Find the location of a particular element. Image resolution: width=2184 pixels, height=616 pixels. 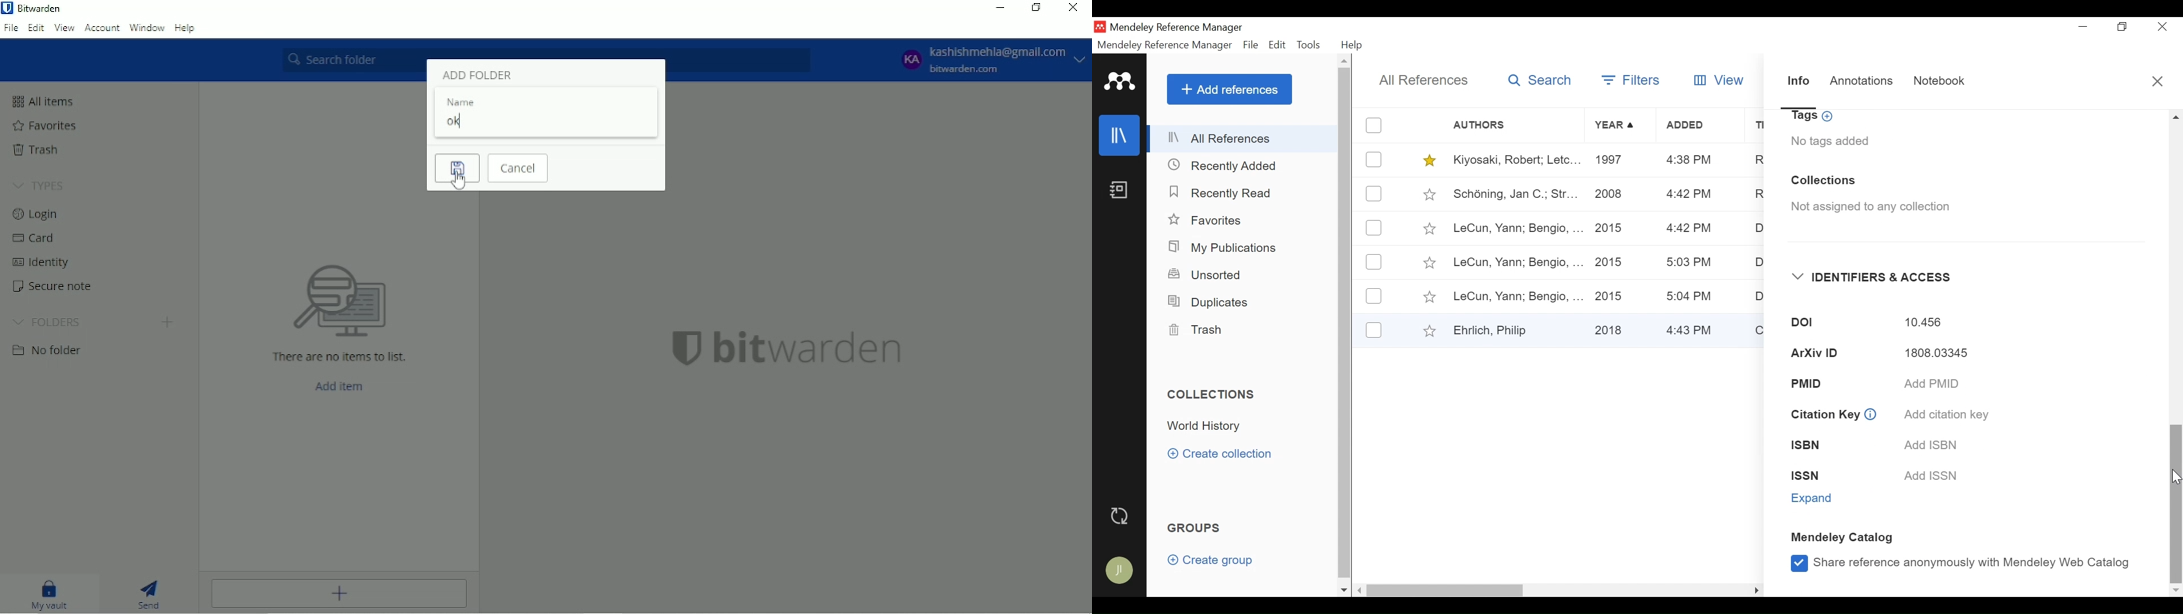

PMID is located at coordinates (1824, 383).